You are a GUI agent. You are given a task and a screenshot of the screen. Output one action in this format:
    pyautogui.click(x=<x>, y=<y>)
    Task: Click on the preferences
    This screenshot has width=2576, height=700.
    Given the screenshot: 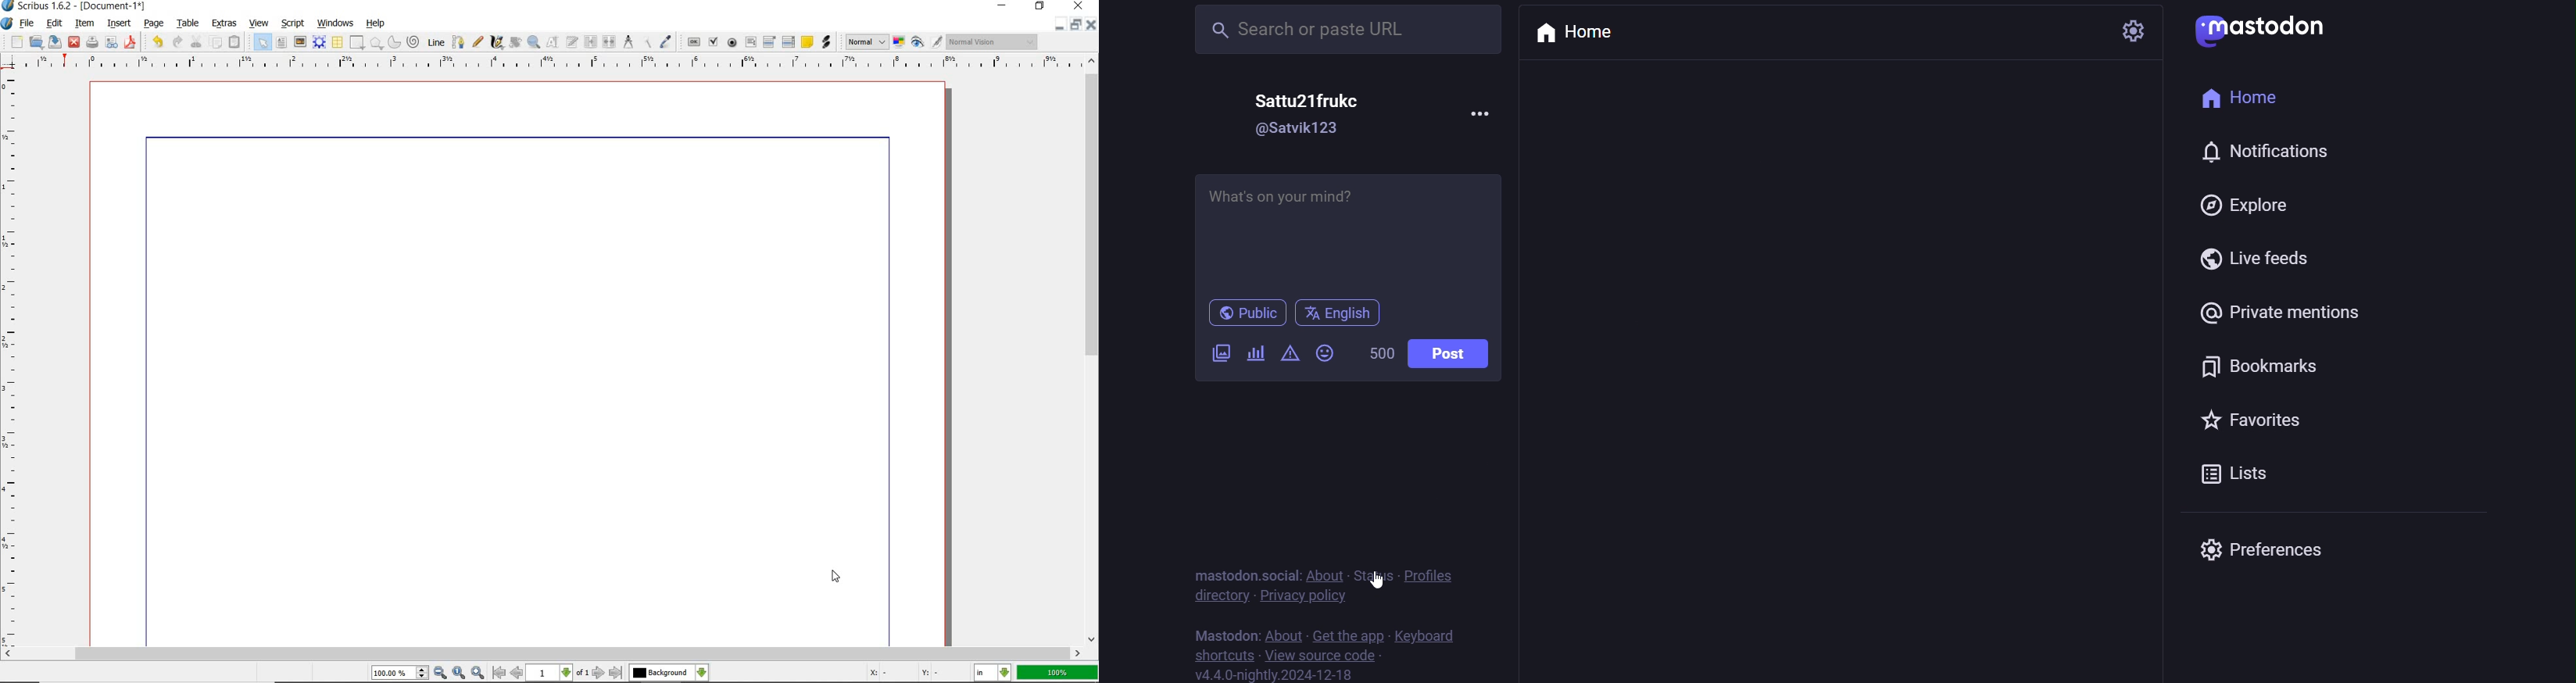 What is the action you would take?
    pyautogui.click(x=2256, y=548)
    